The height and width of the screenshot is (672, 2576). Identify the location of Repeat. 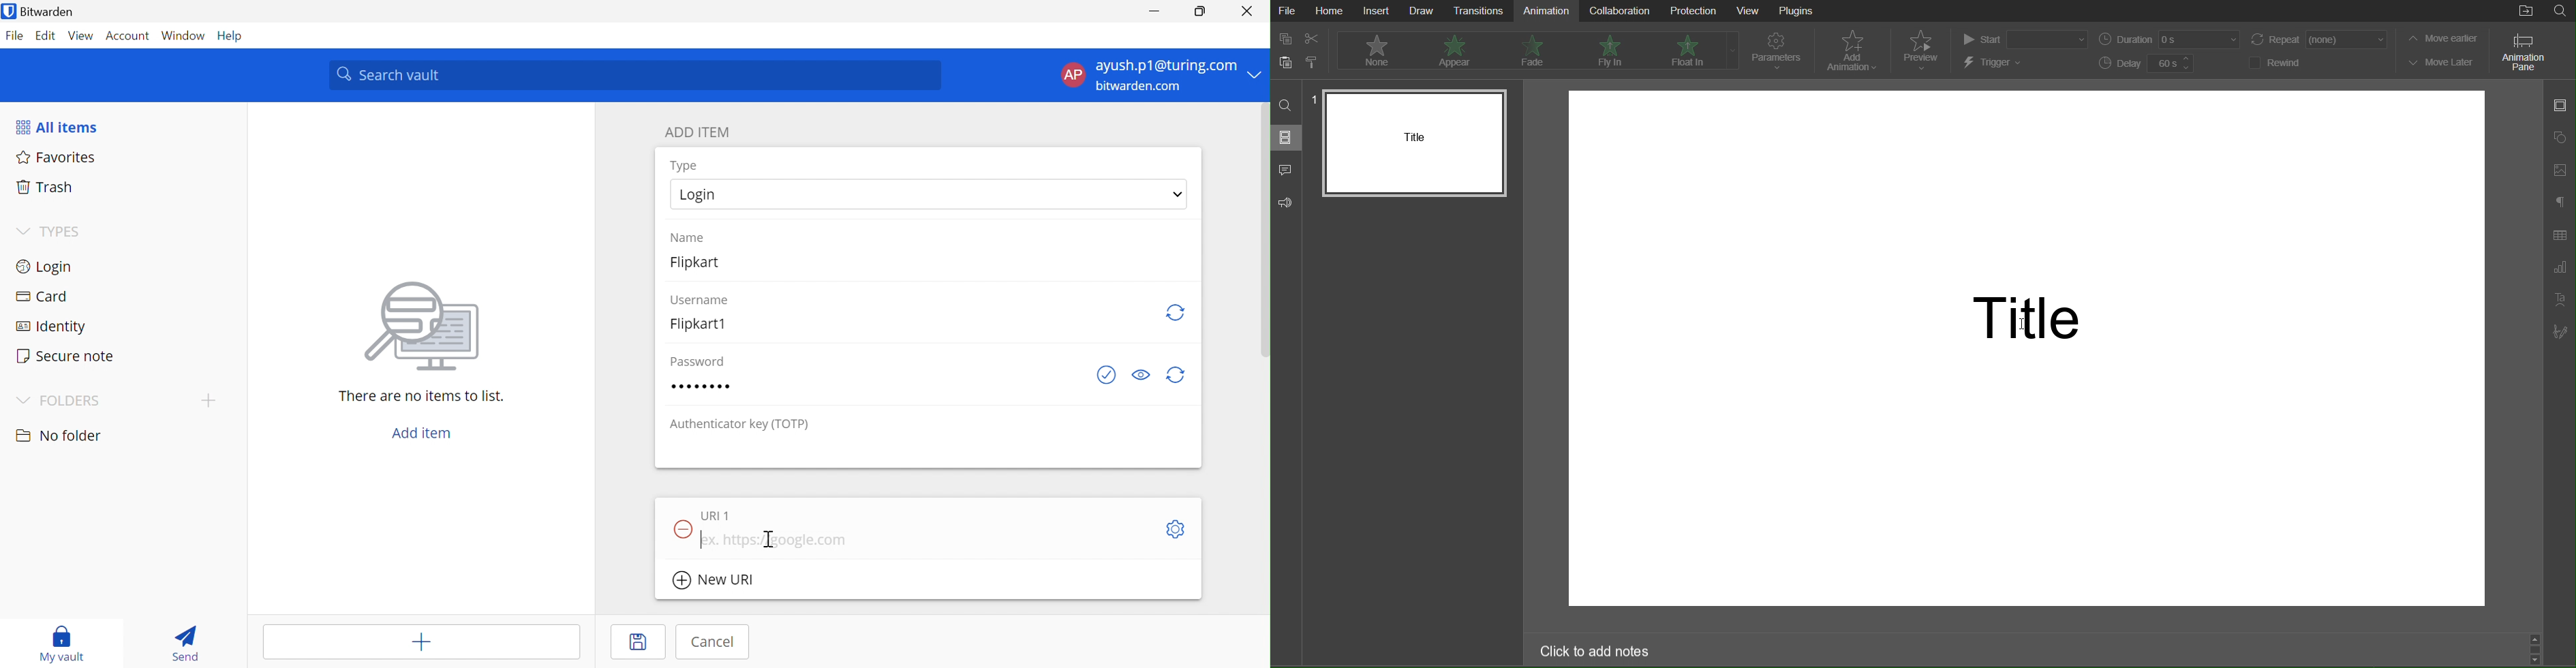
(2316, 39).